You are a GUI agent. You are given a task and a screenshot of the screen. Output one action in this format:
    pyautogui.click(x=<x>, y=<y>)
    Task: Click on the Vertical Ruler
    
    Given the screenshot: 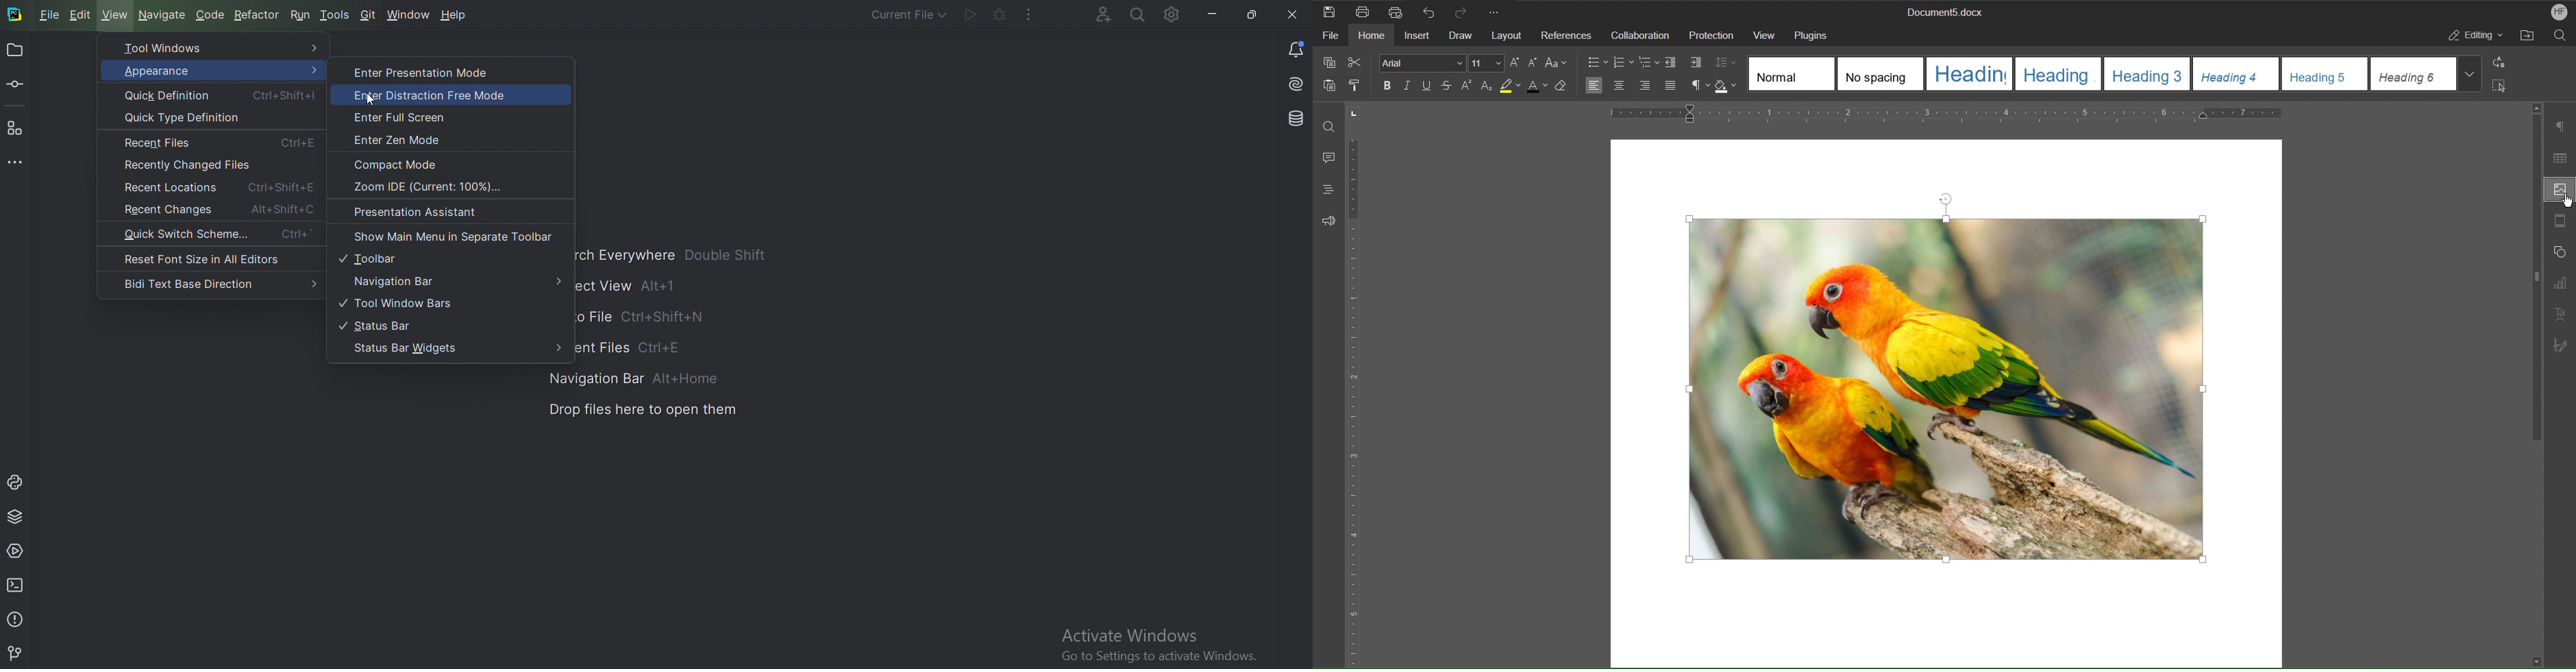 What is the action you would take?
    pyautogui.click(x=1355, y=404)
    